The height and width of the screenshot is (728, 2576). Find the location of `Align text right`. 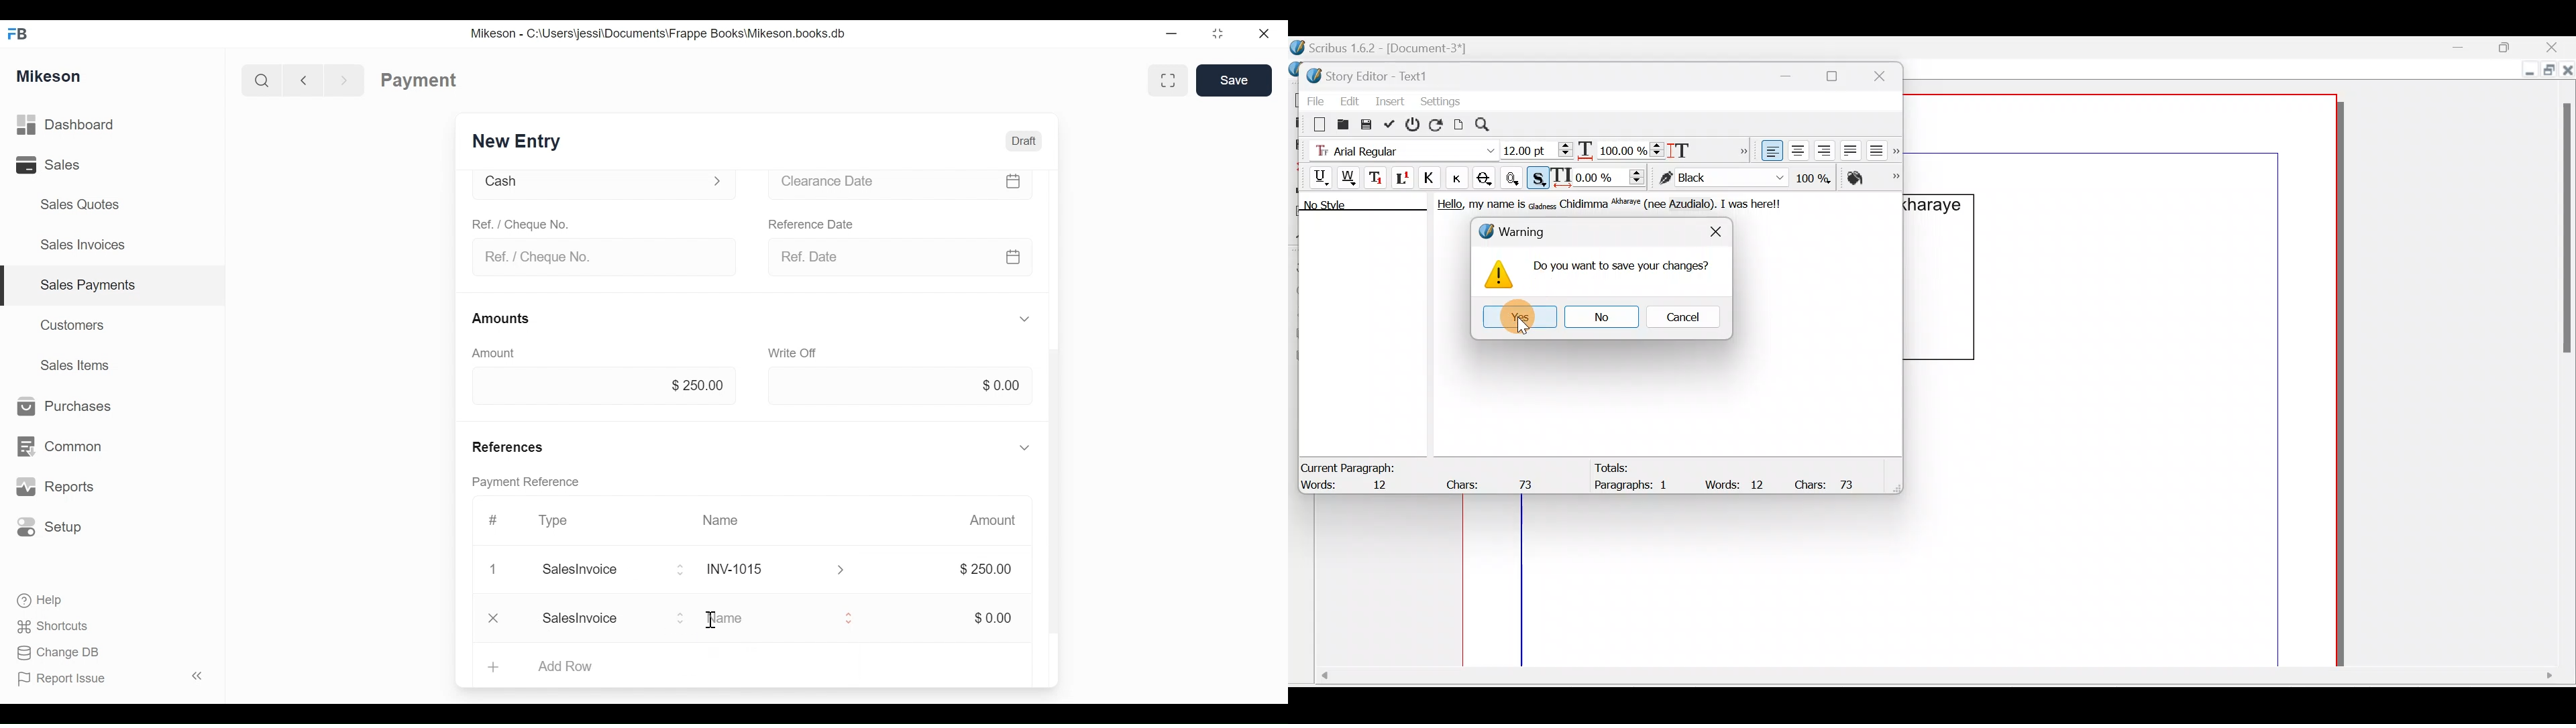

Align text right is located at coordinates (1821, 151).